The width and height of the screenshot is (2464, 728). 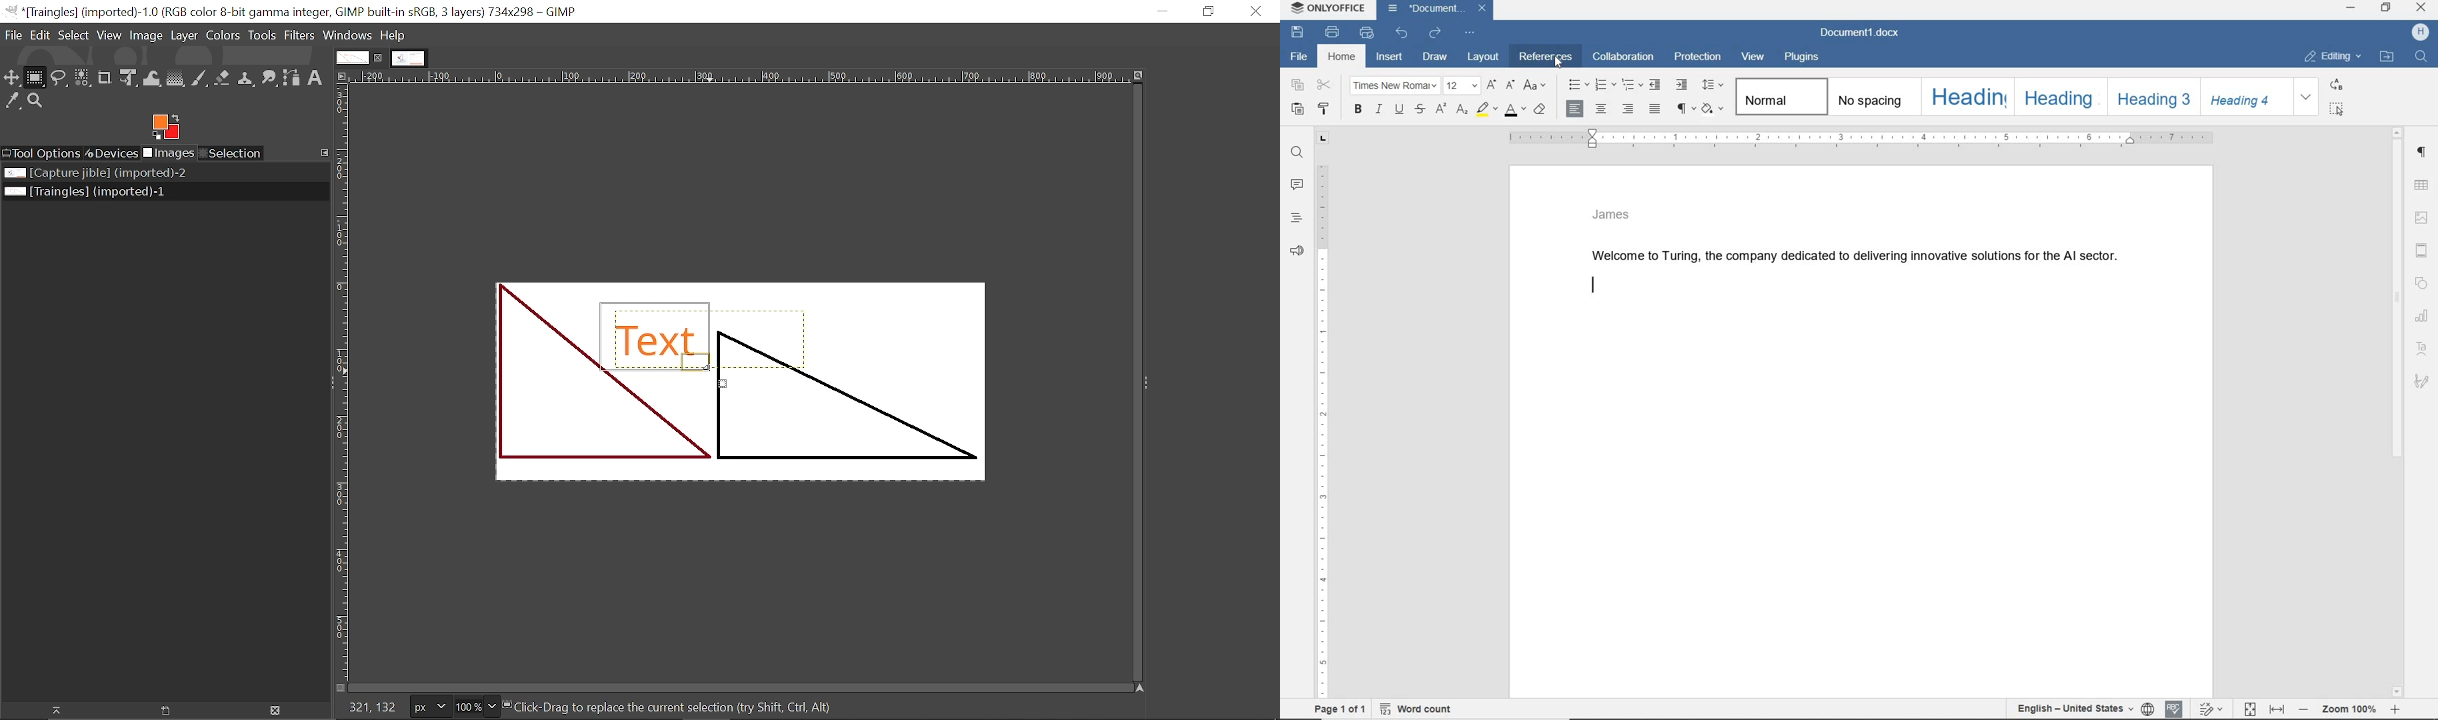 I want to click on Wrap text tool, so click(x=152, y=78).